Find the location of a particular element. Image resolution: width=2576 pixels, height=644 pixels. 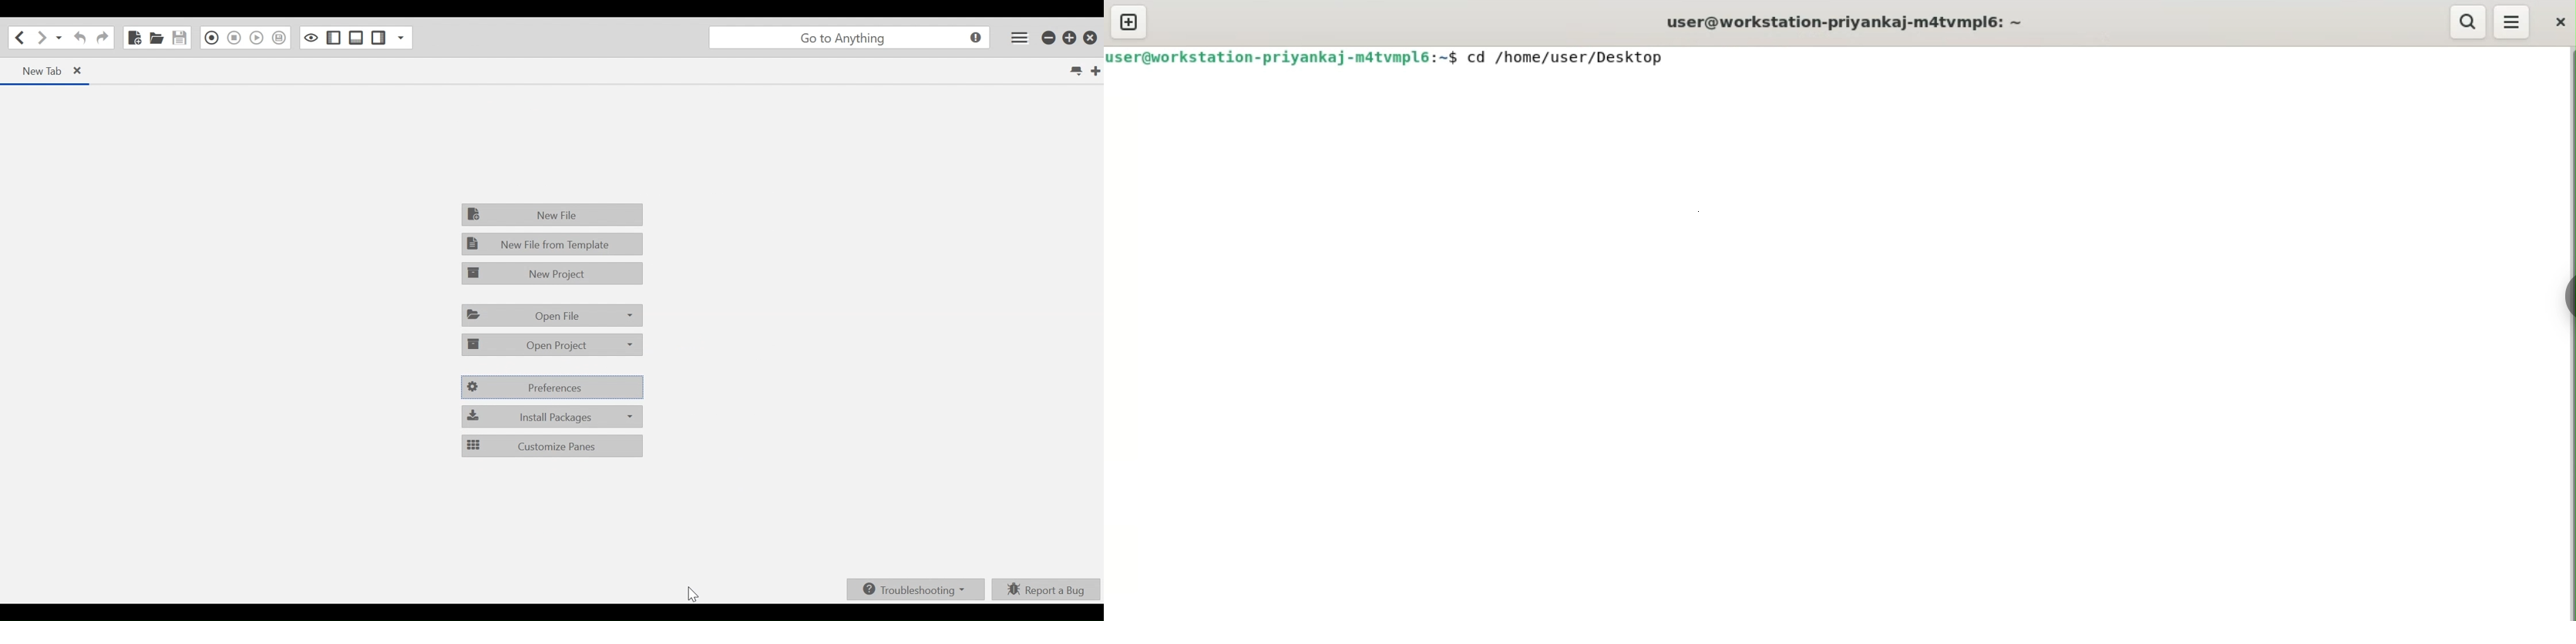

Redo last action is located at coordinates (102, 38).